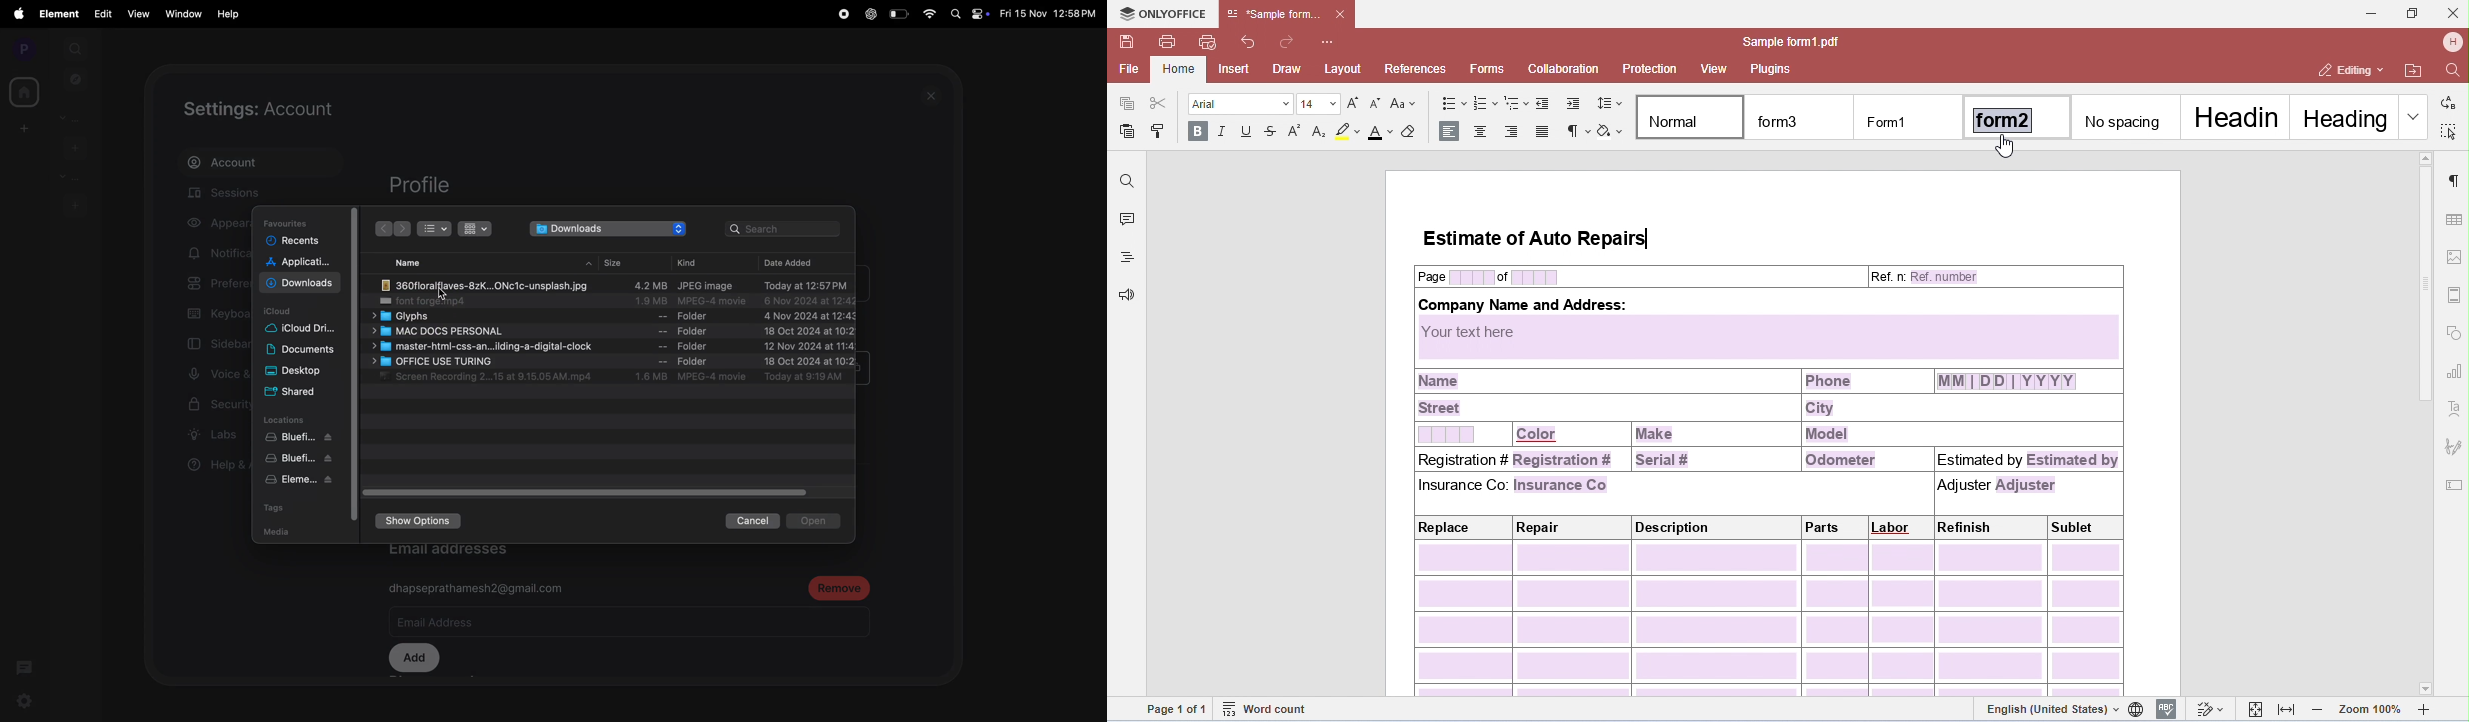  I want to click on gmail id, so click(478, 588).